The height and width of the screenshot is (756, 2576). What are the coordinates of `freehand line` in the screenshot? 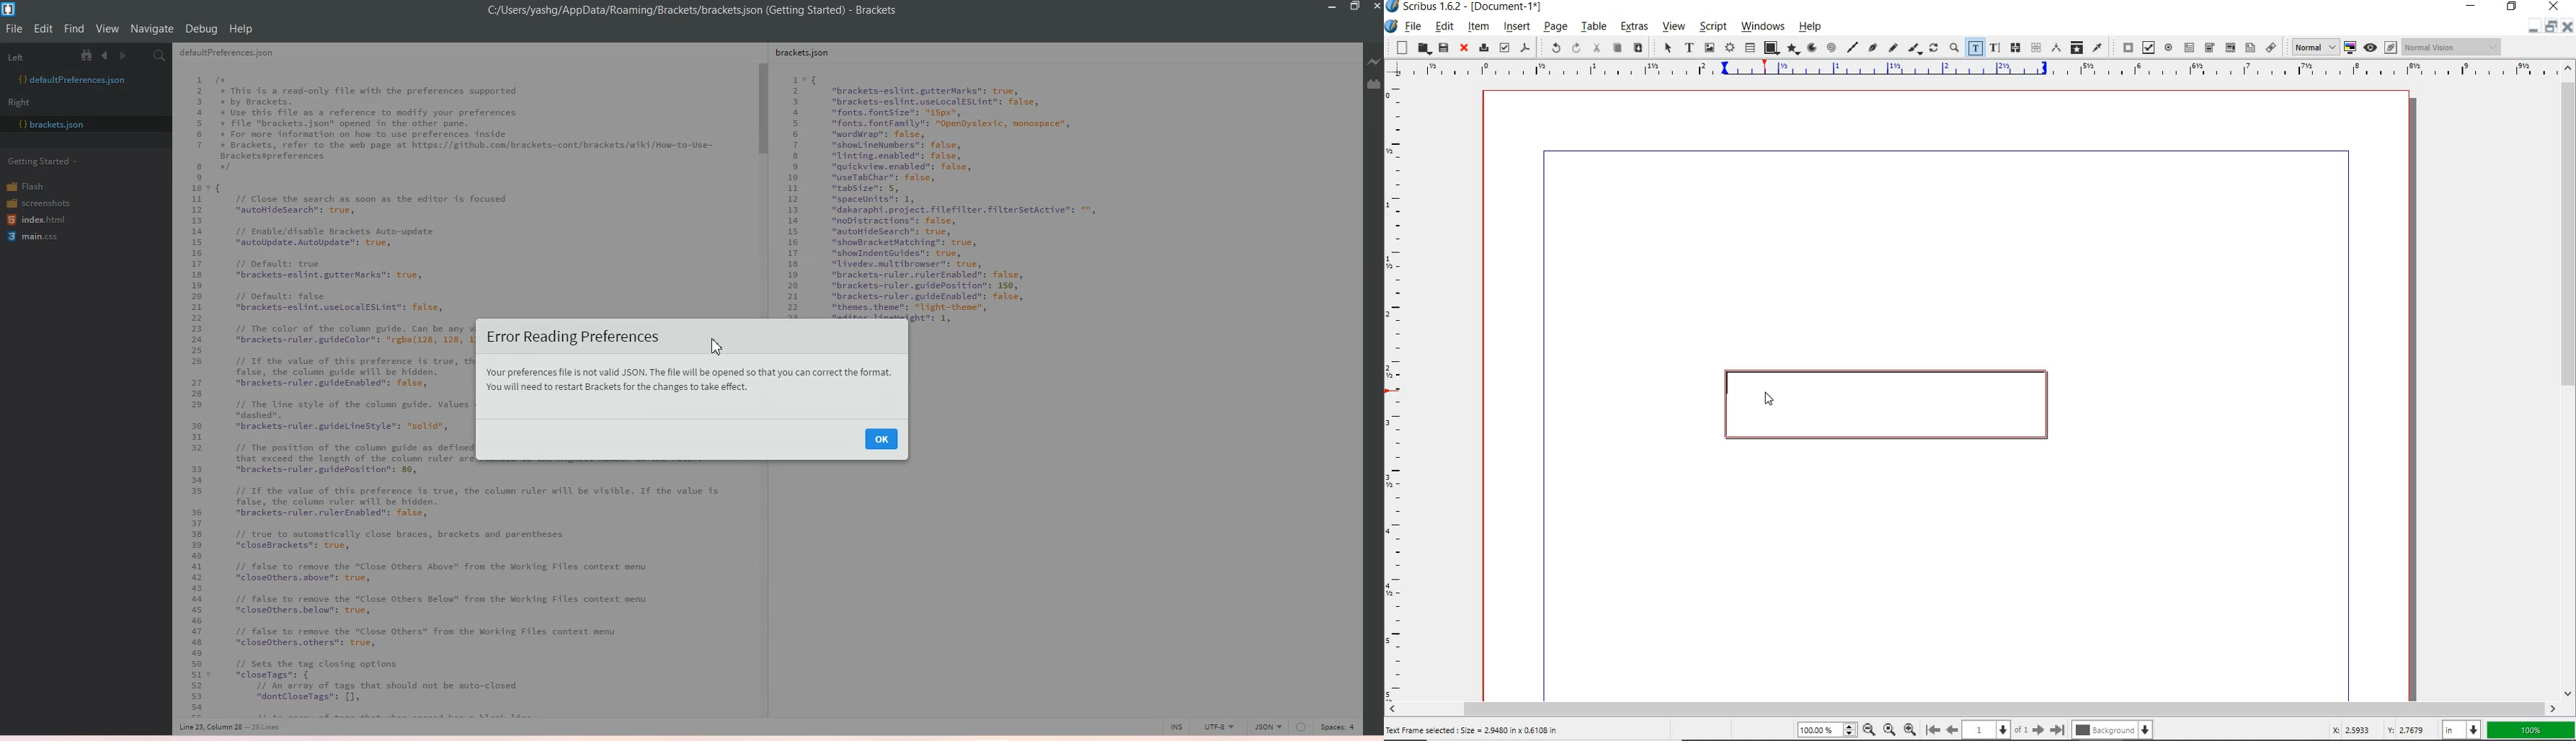 It's located at (1891, 48).